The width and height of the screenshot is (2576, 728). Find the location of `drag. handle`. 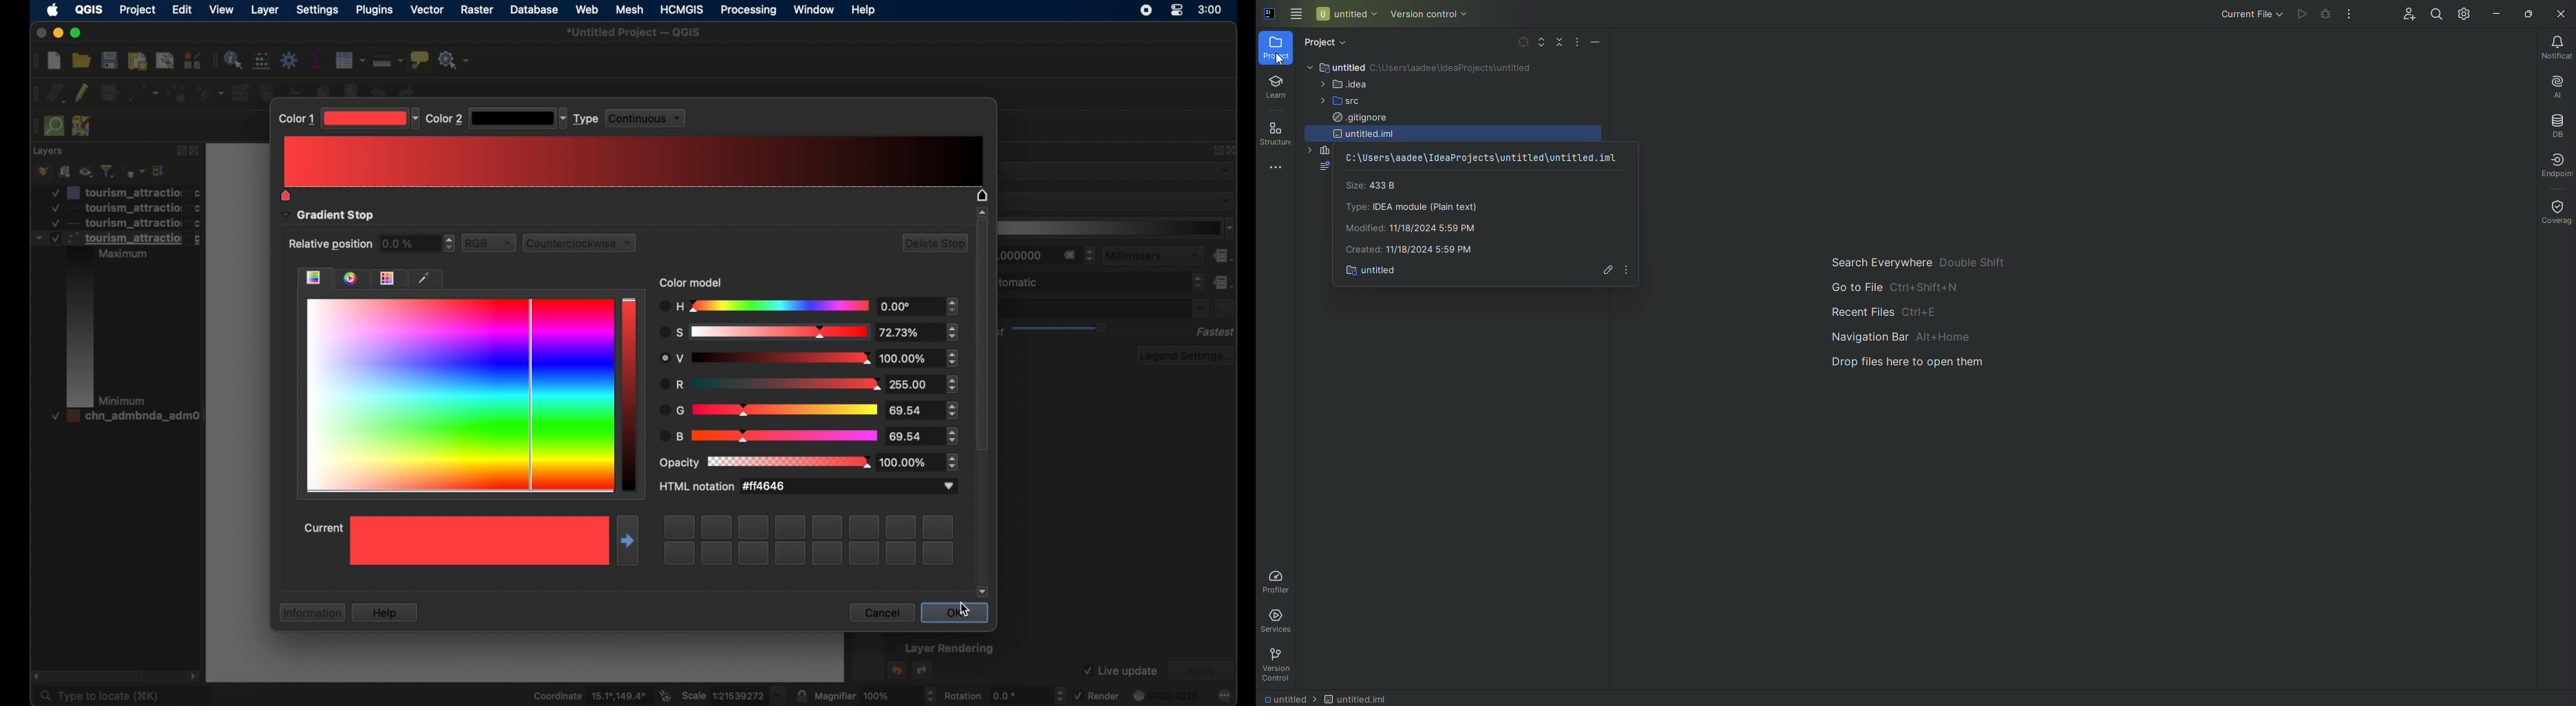

drag. handle is located at coordinates (212, 61).